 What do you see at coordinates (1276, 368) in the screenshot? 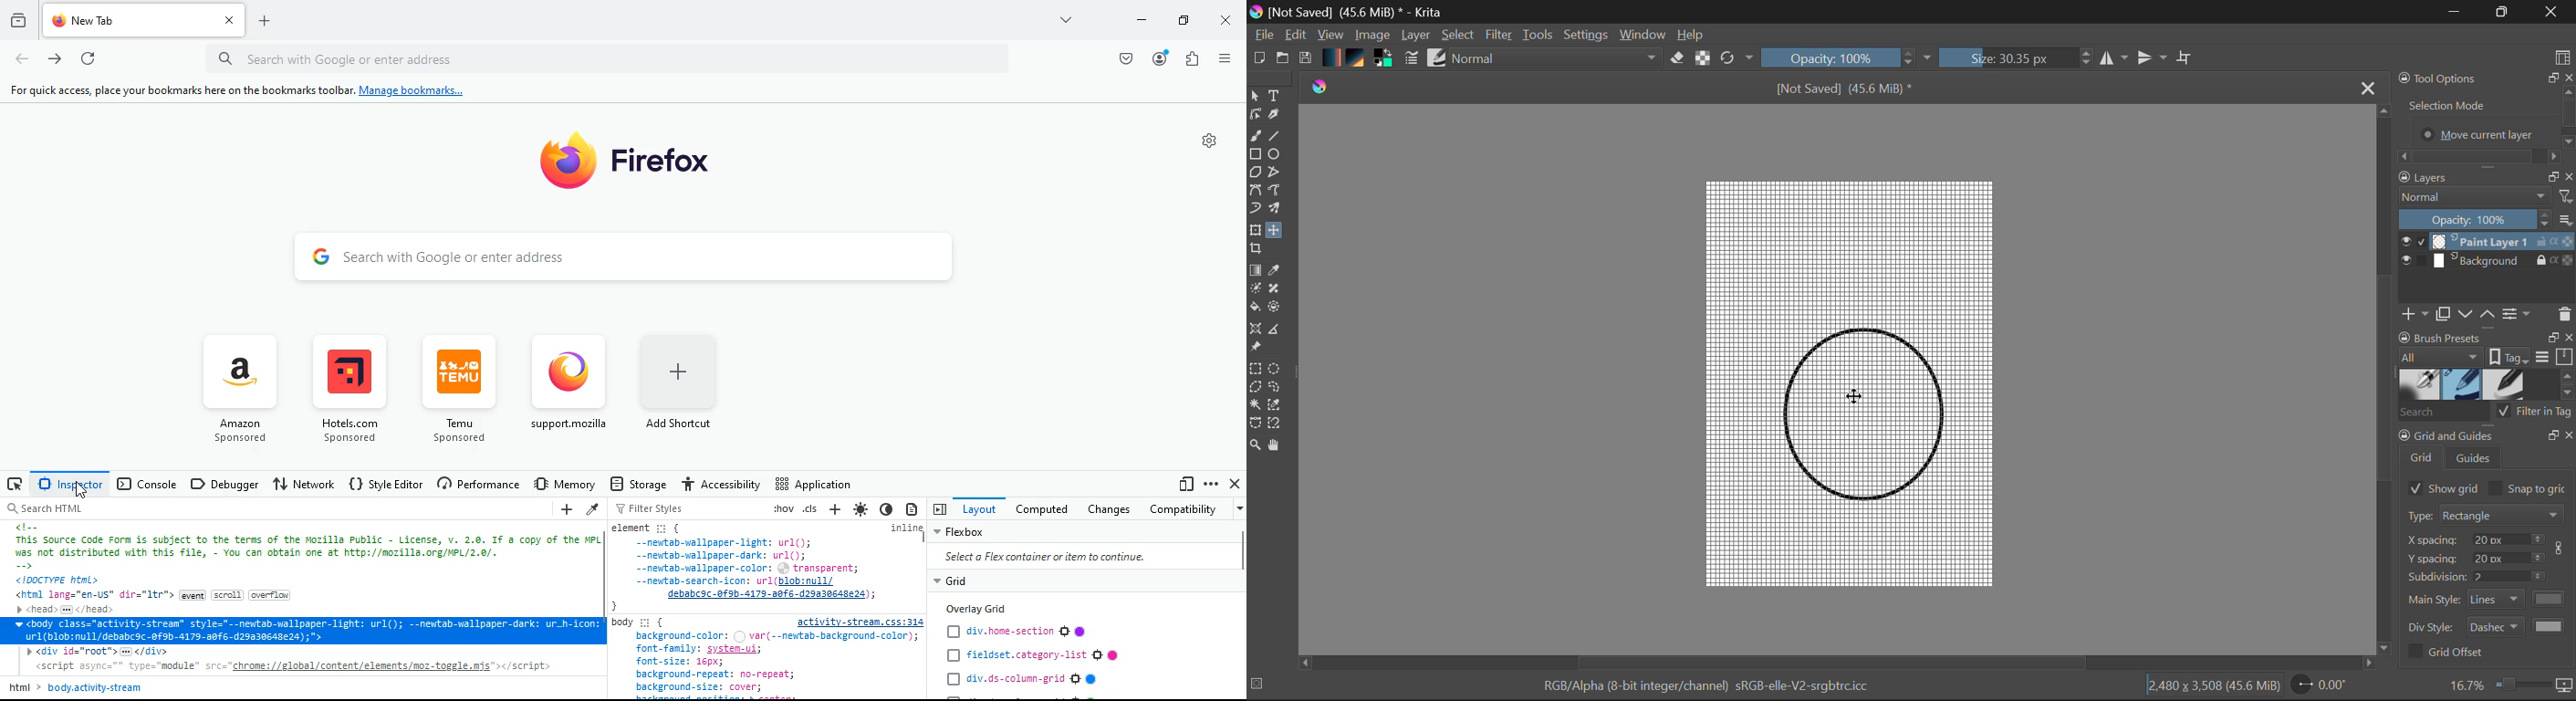
I see `Elipses Selection Tool` at bounding box center [1276, 368].